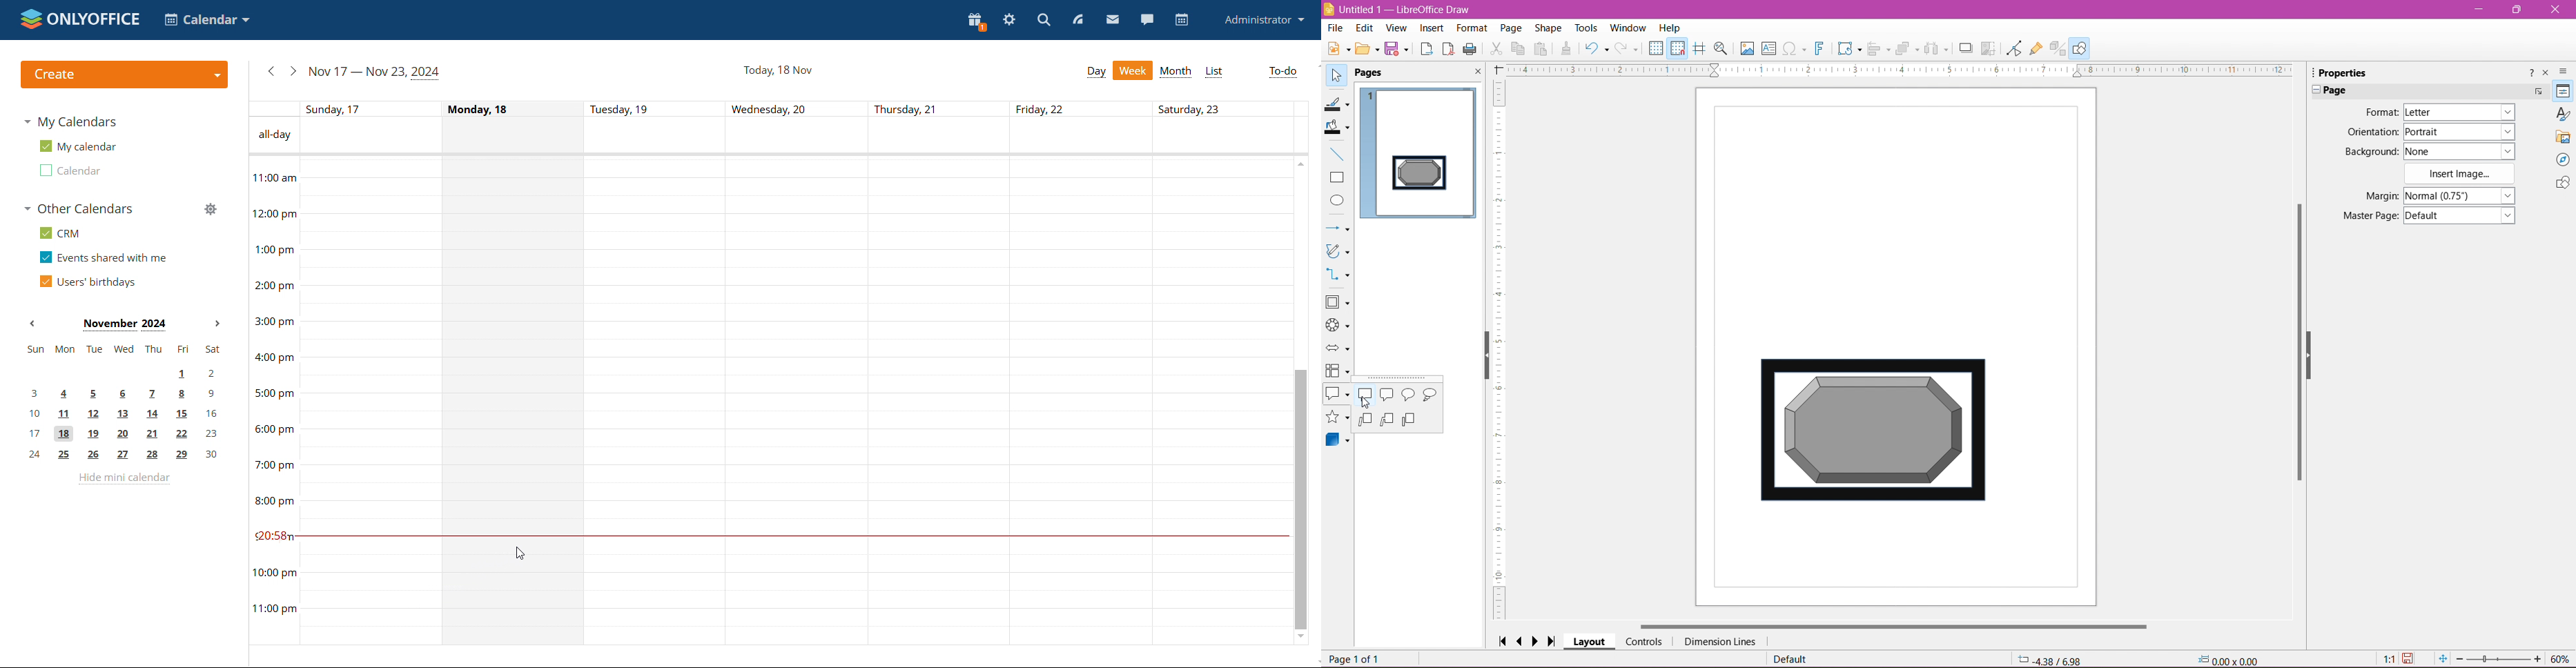  I want to click on Minimize, so click(2480, 8).